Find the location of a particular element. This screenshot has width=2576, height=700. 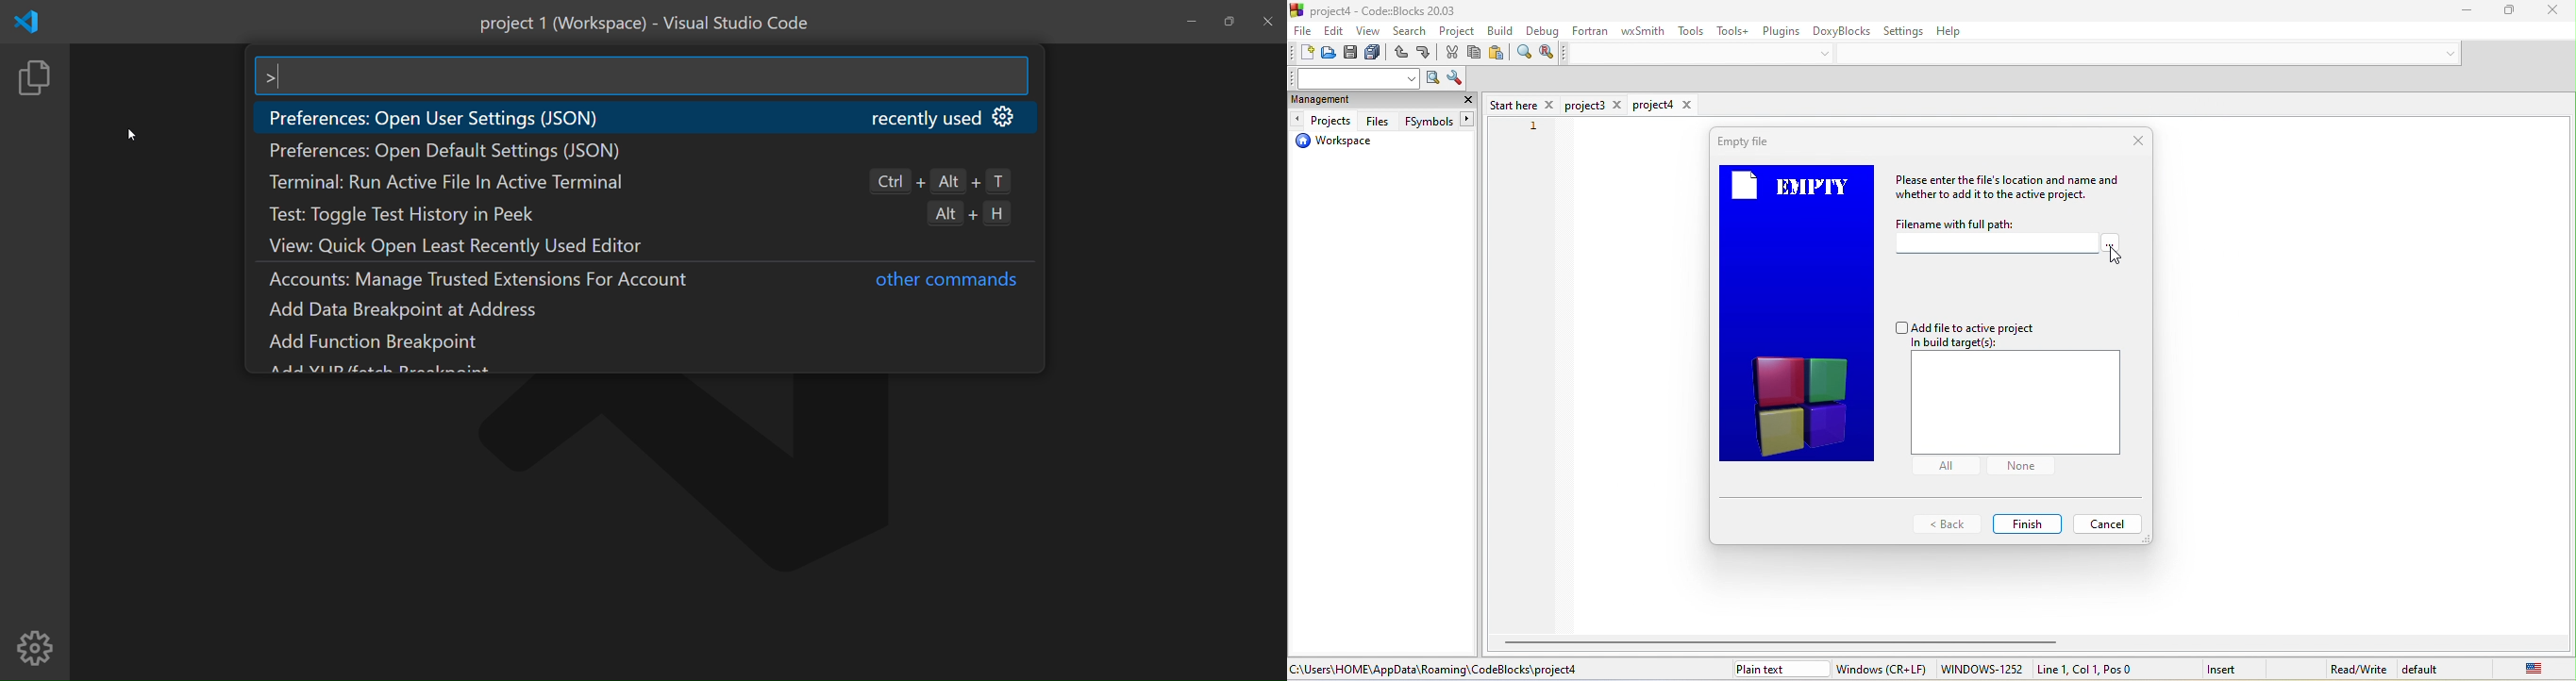

file name with full path is located at coordinates (2011, 239).